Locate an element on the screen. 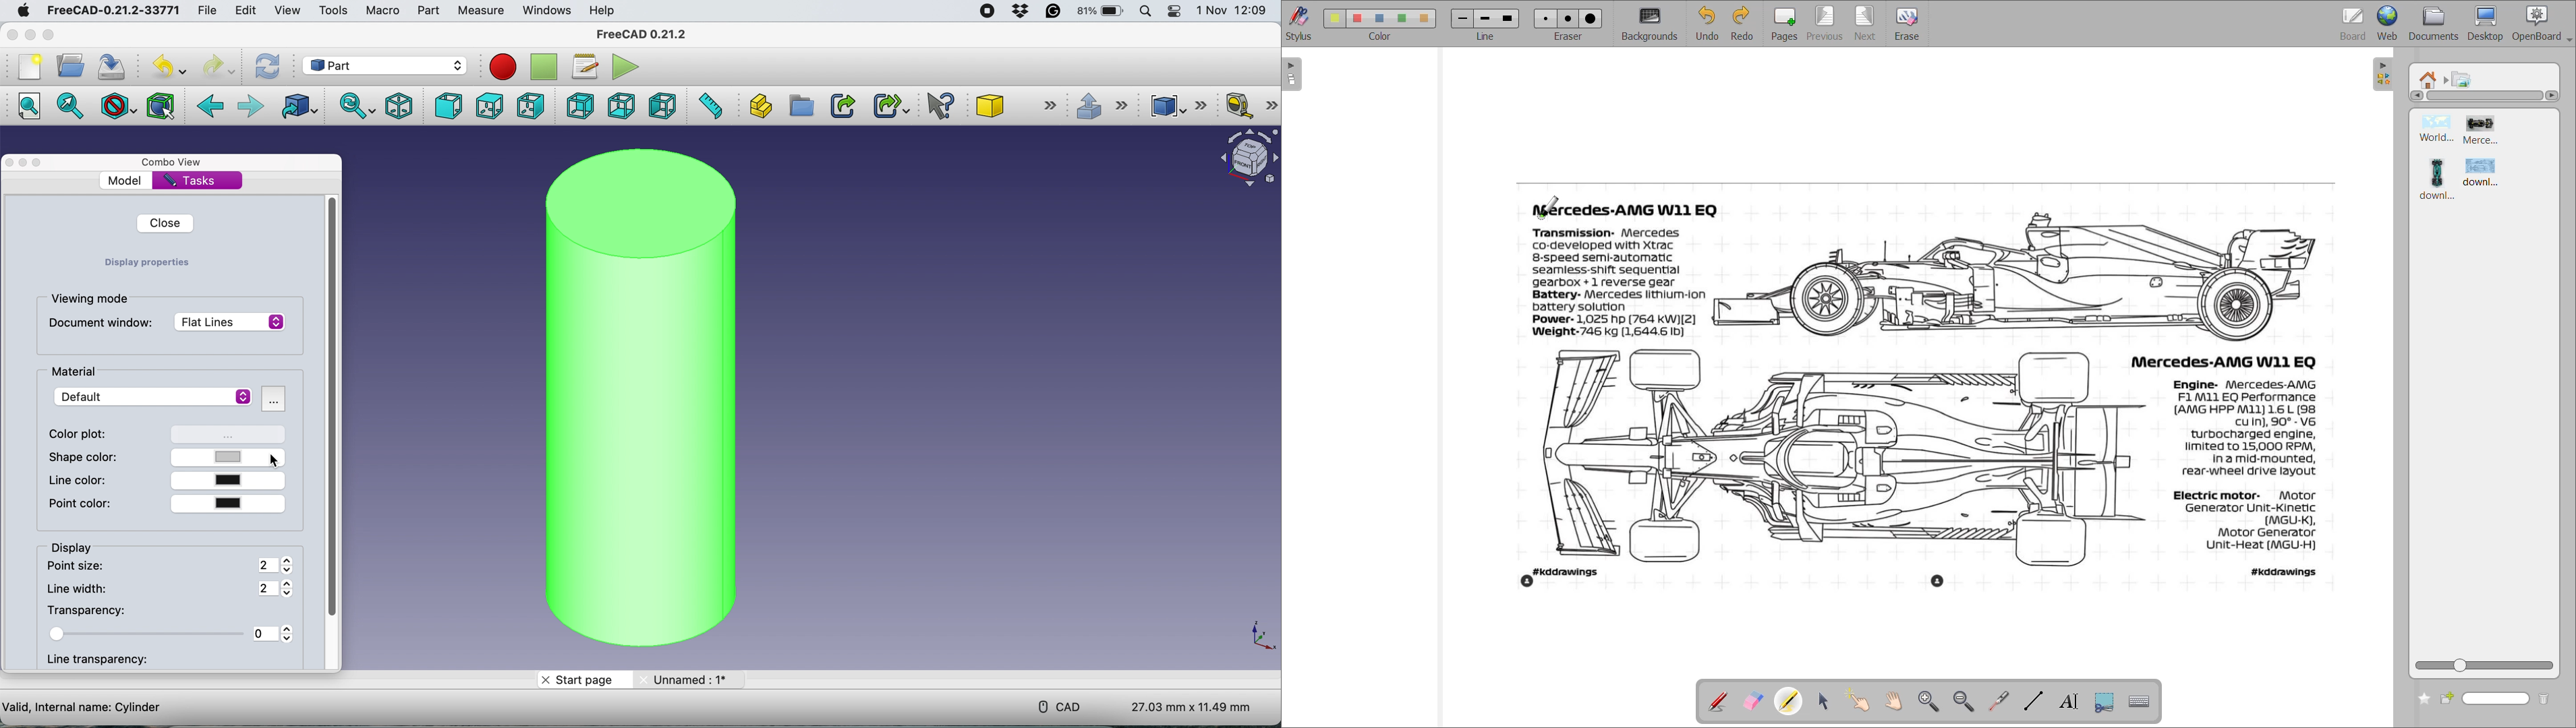 This screenshot has width=2576, height=728. right is located at coordinates (530, 105).